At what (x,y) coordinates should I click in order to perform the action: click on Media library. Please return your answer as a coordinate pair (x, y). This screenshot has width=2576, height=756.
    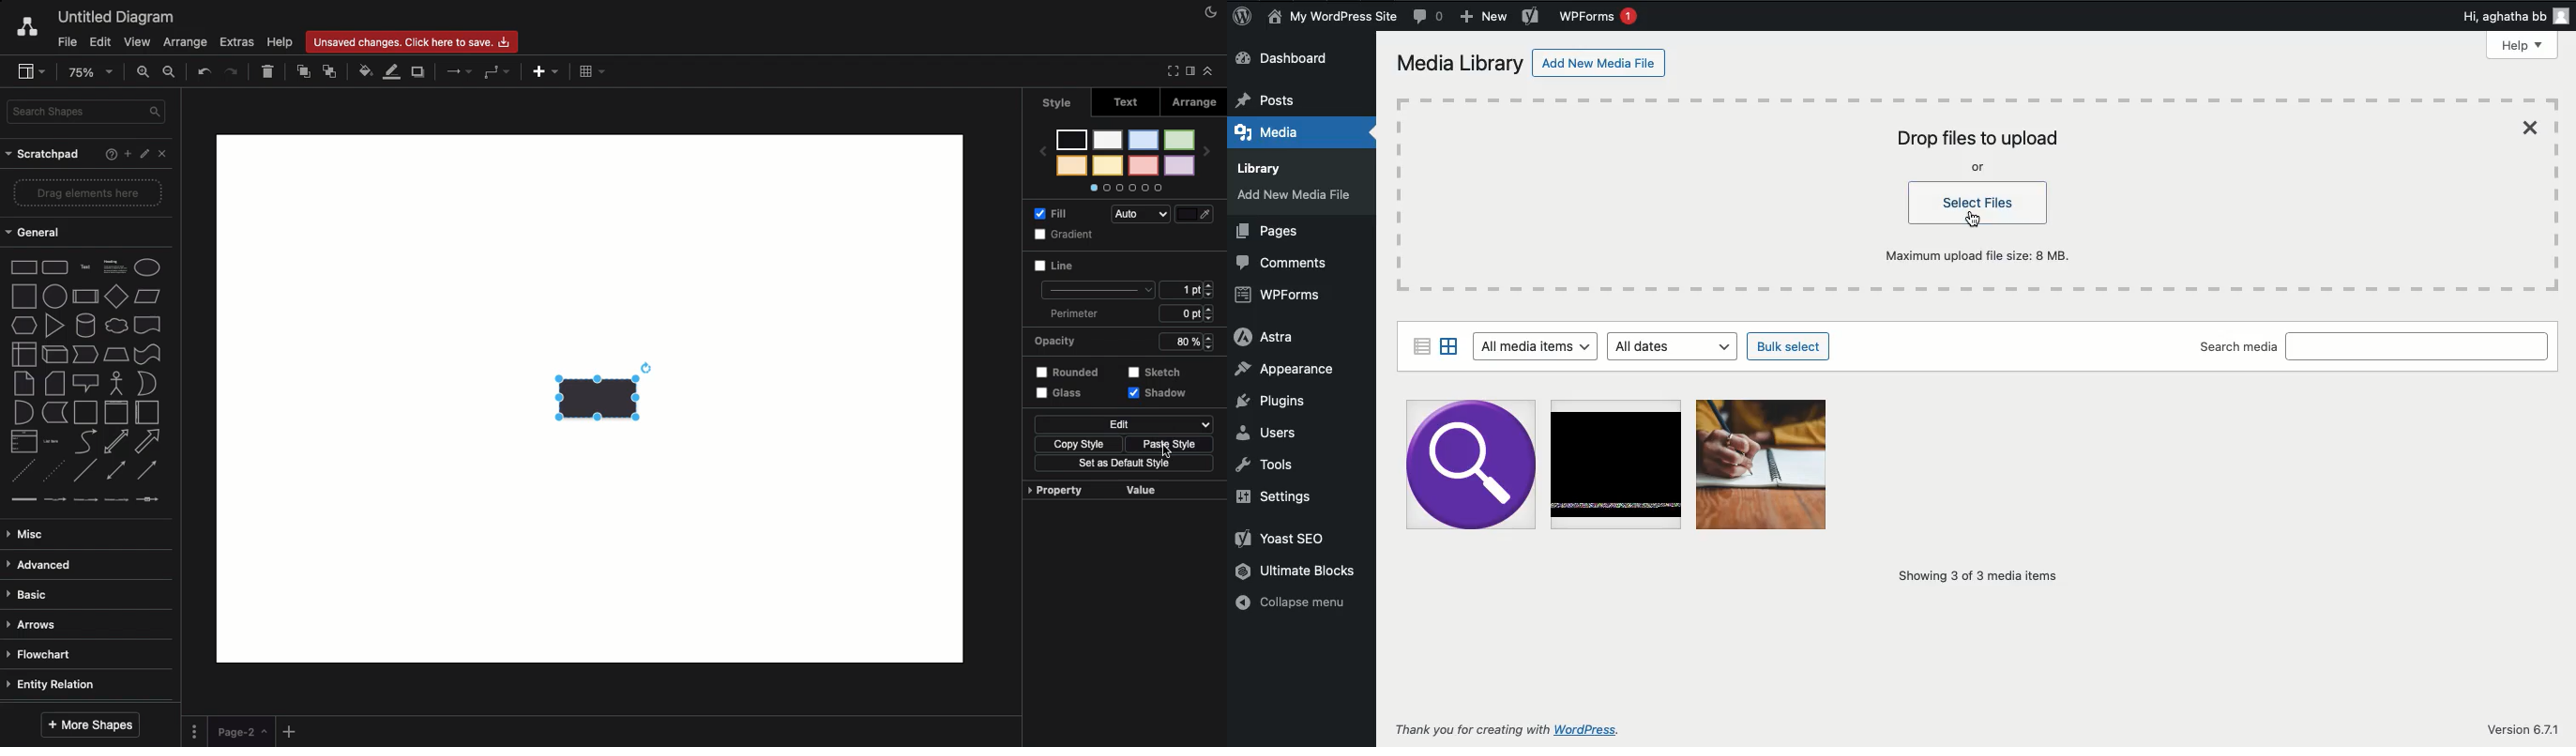
    Looking at the image, I should click on (1461, 66).